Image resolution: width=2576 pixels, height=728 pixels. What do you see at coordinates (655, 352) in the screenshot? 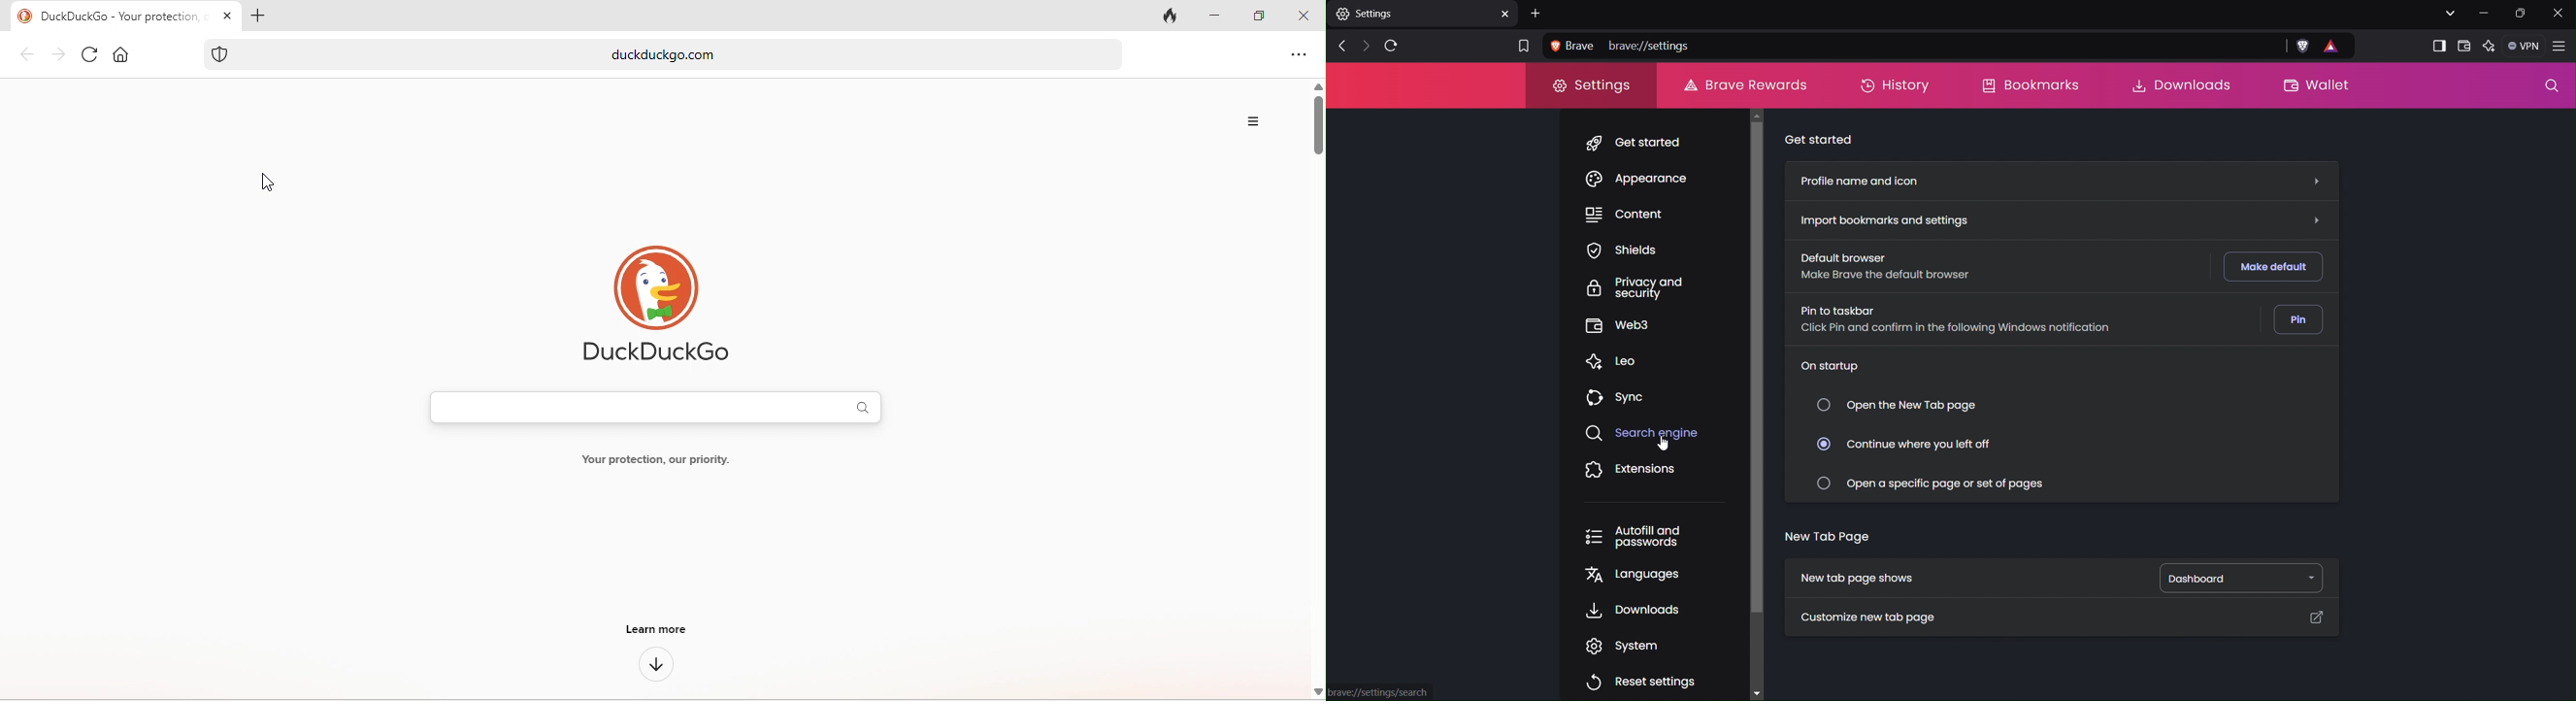
I see `duckduck go` at bounding box center [655, 352].